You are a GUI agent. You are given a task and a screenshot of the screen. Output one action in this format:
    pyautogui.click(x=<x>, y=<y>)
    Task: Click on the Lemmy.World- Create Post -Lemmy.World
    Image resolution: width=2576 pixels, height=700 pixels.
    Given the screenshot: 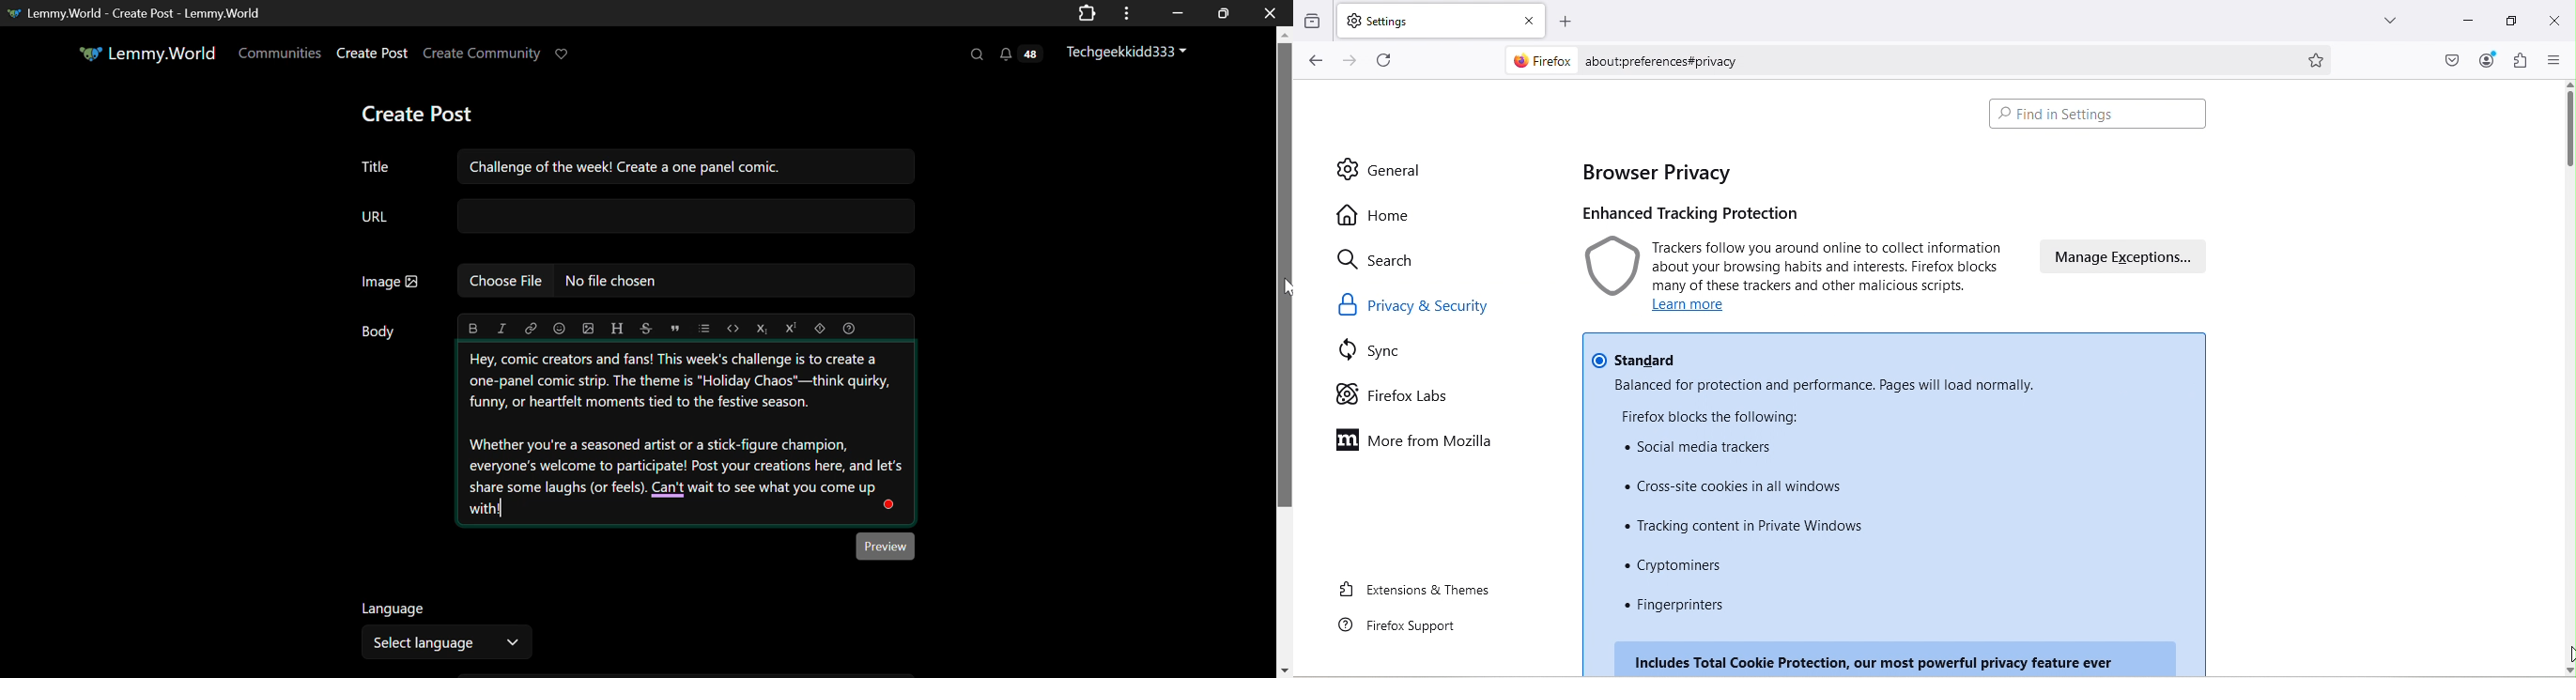 What is the action you would take?
    pyautogui.click(x=139, y=11)
    